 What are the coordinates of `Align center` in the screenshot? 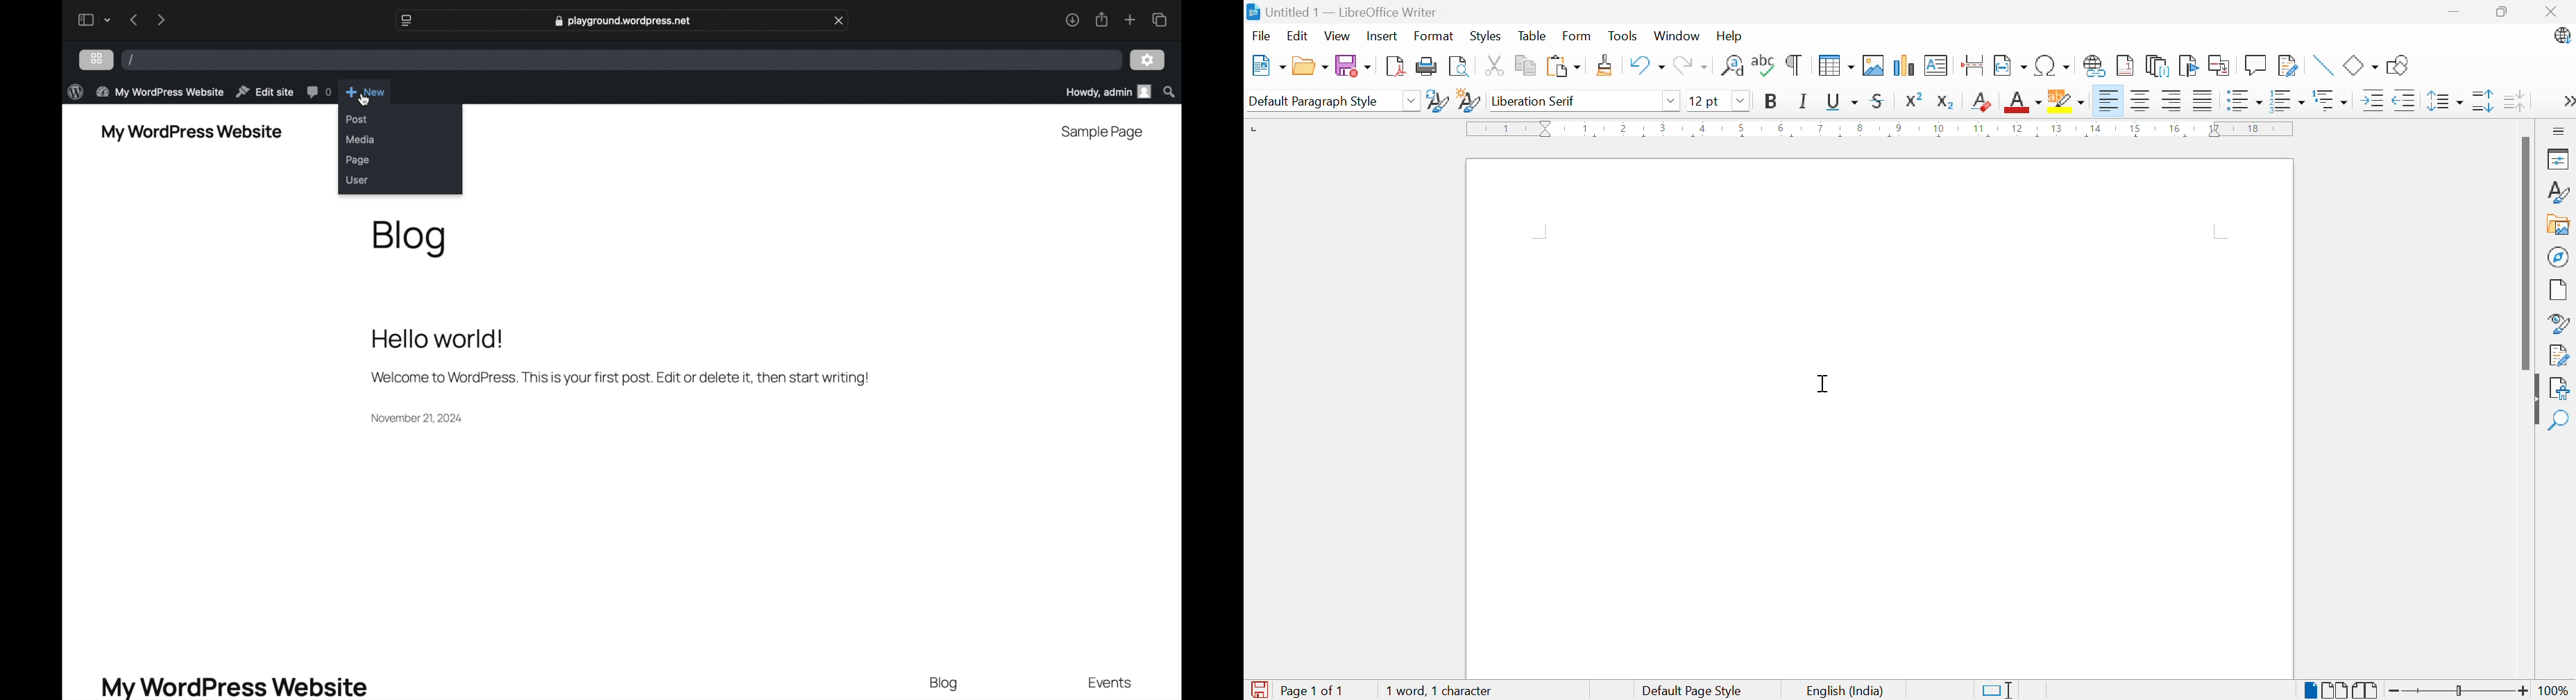 It's located at (2143, 103).